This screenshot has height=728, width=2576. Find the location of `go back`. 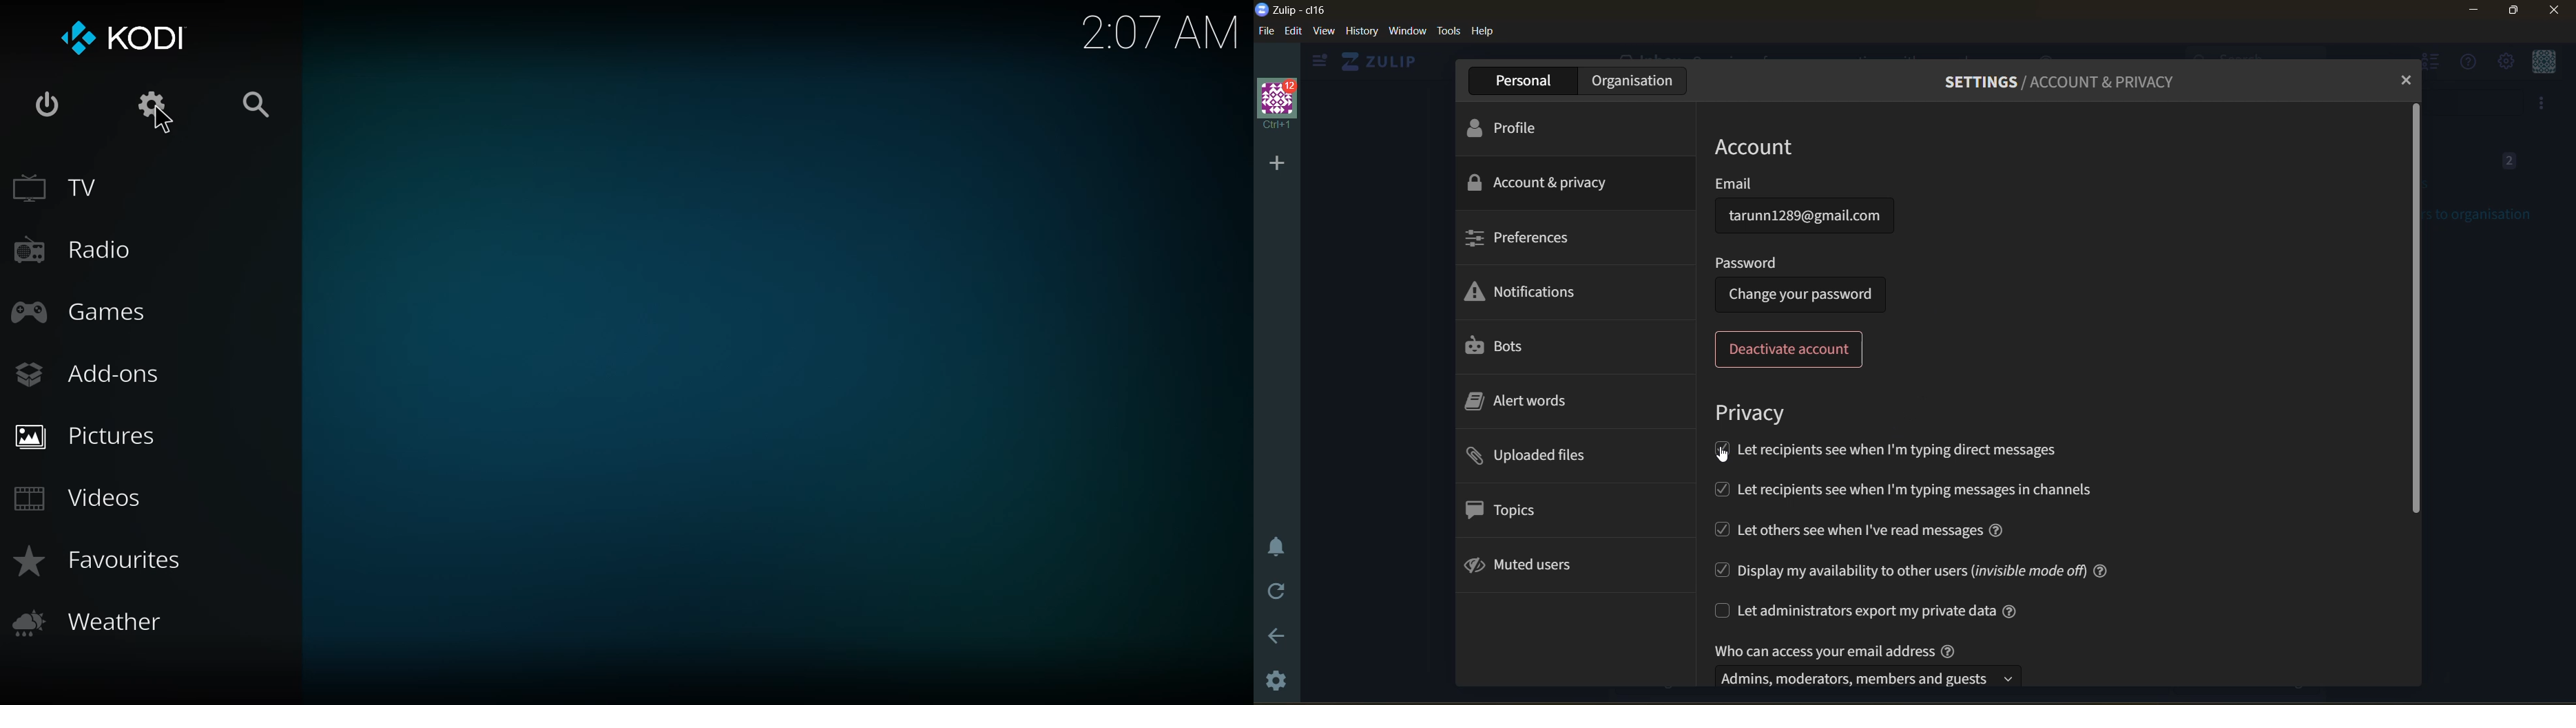

go back is located at coordinates (1278, 641).